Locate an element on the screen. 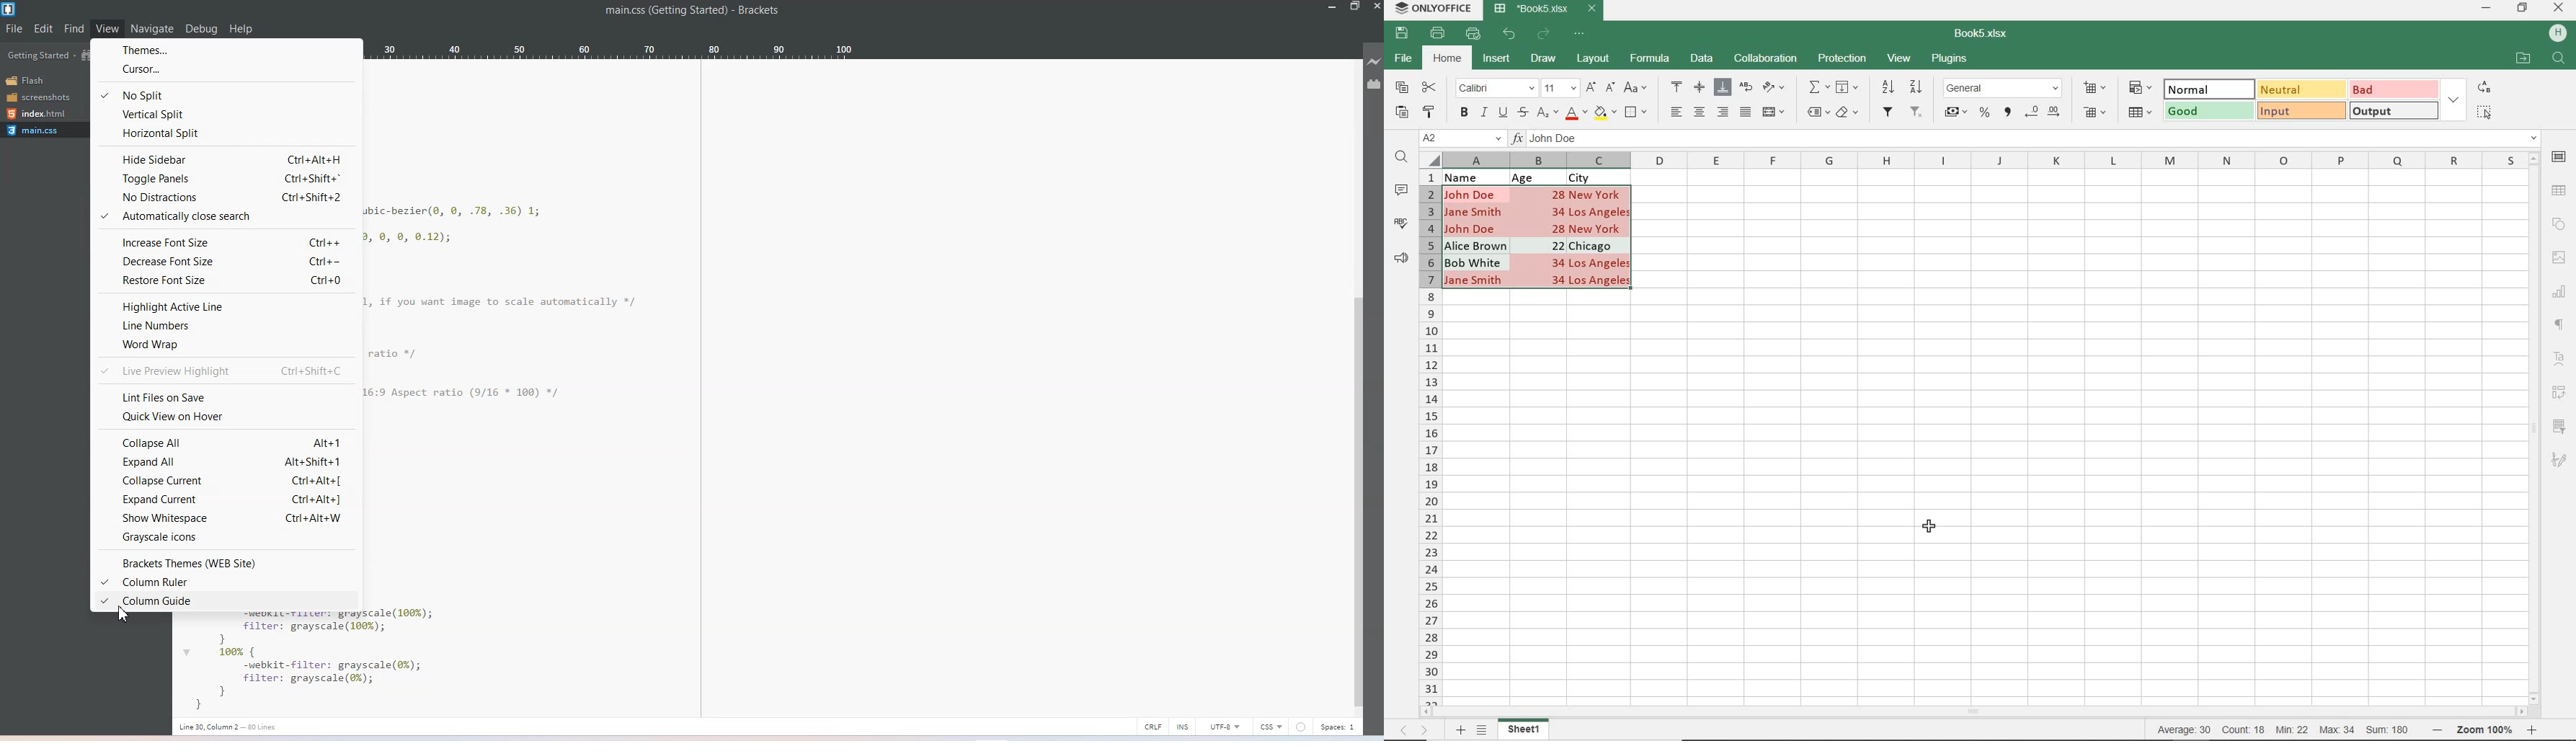 This screenshot has width=2576, height=756. RESTORE DOWN is located at coordinates (2524, 7).